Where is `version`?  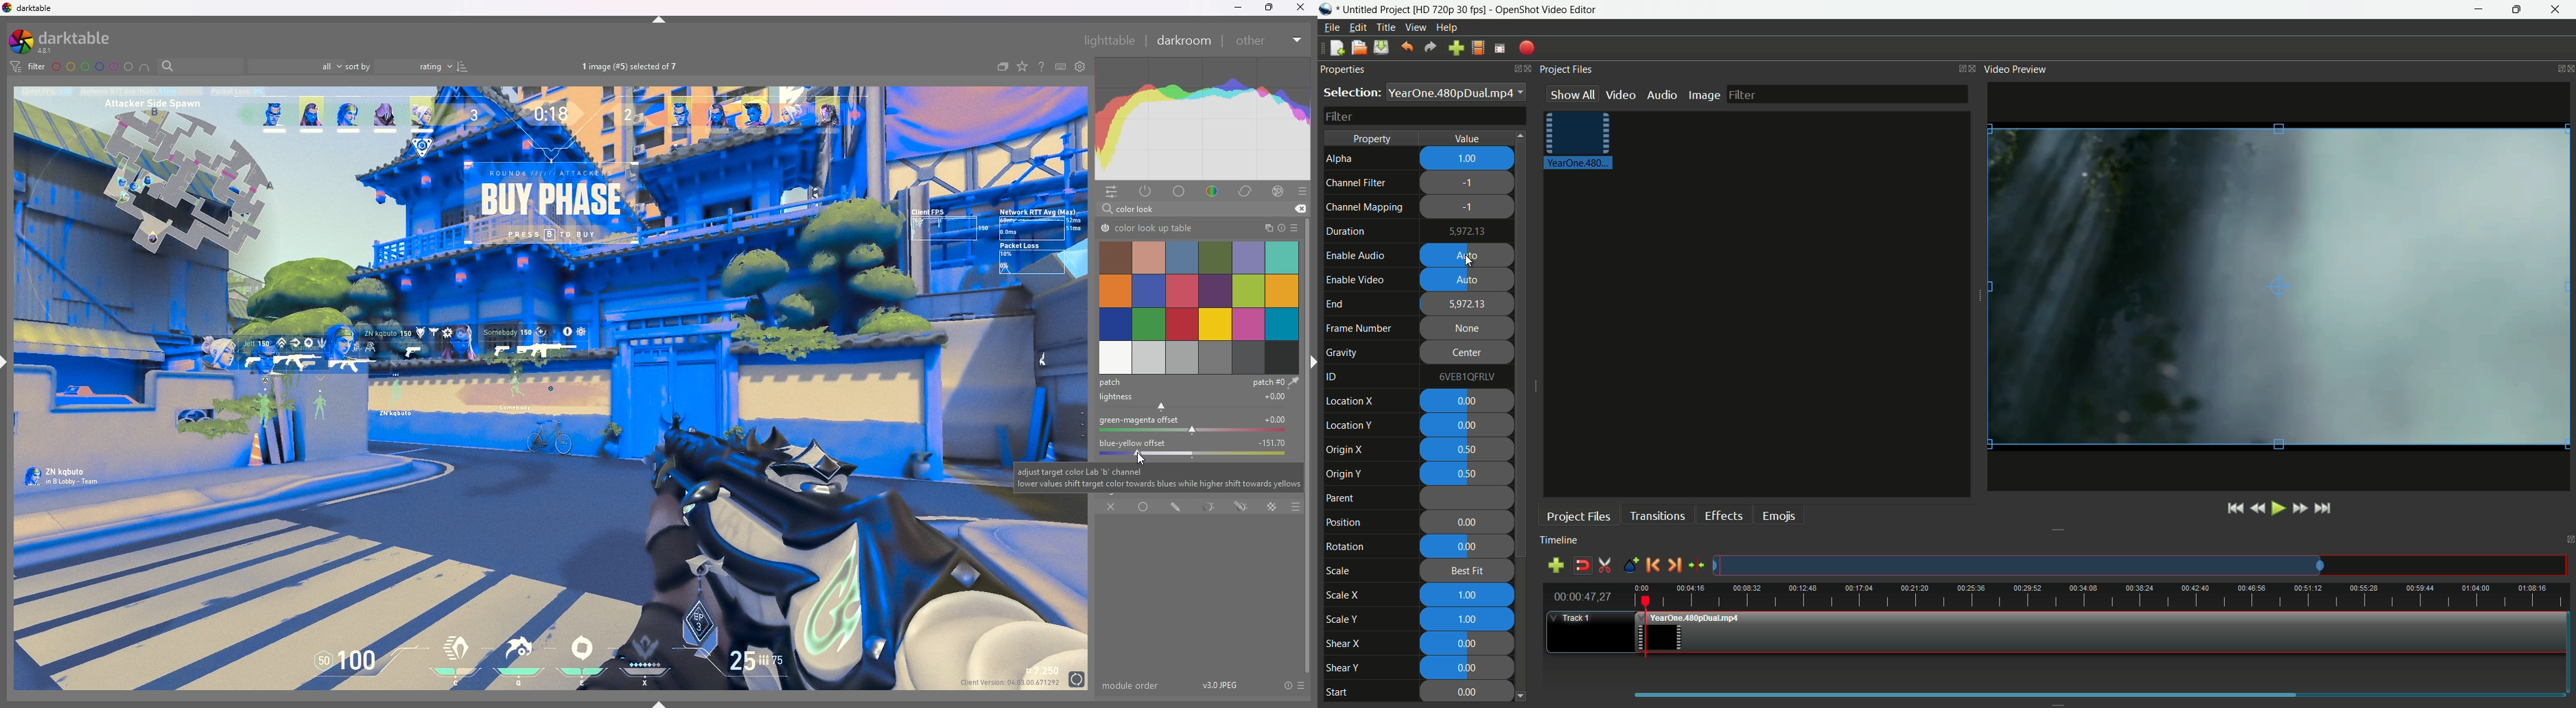 version is located at coordinates (1220, 685).